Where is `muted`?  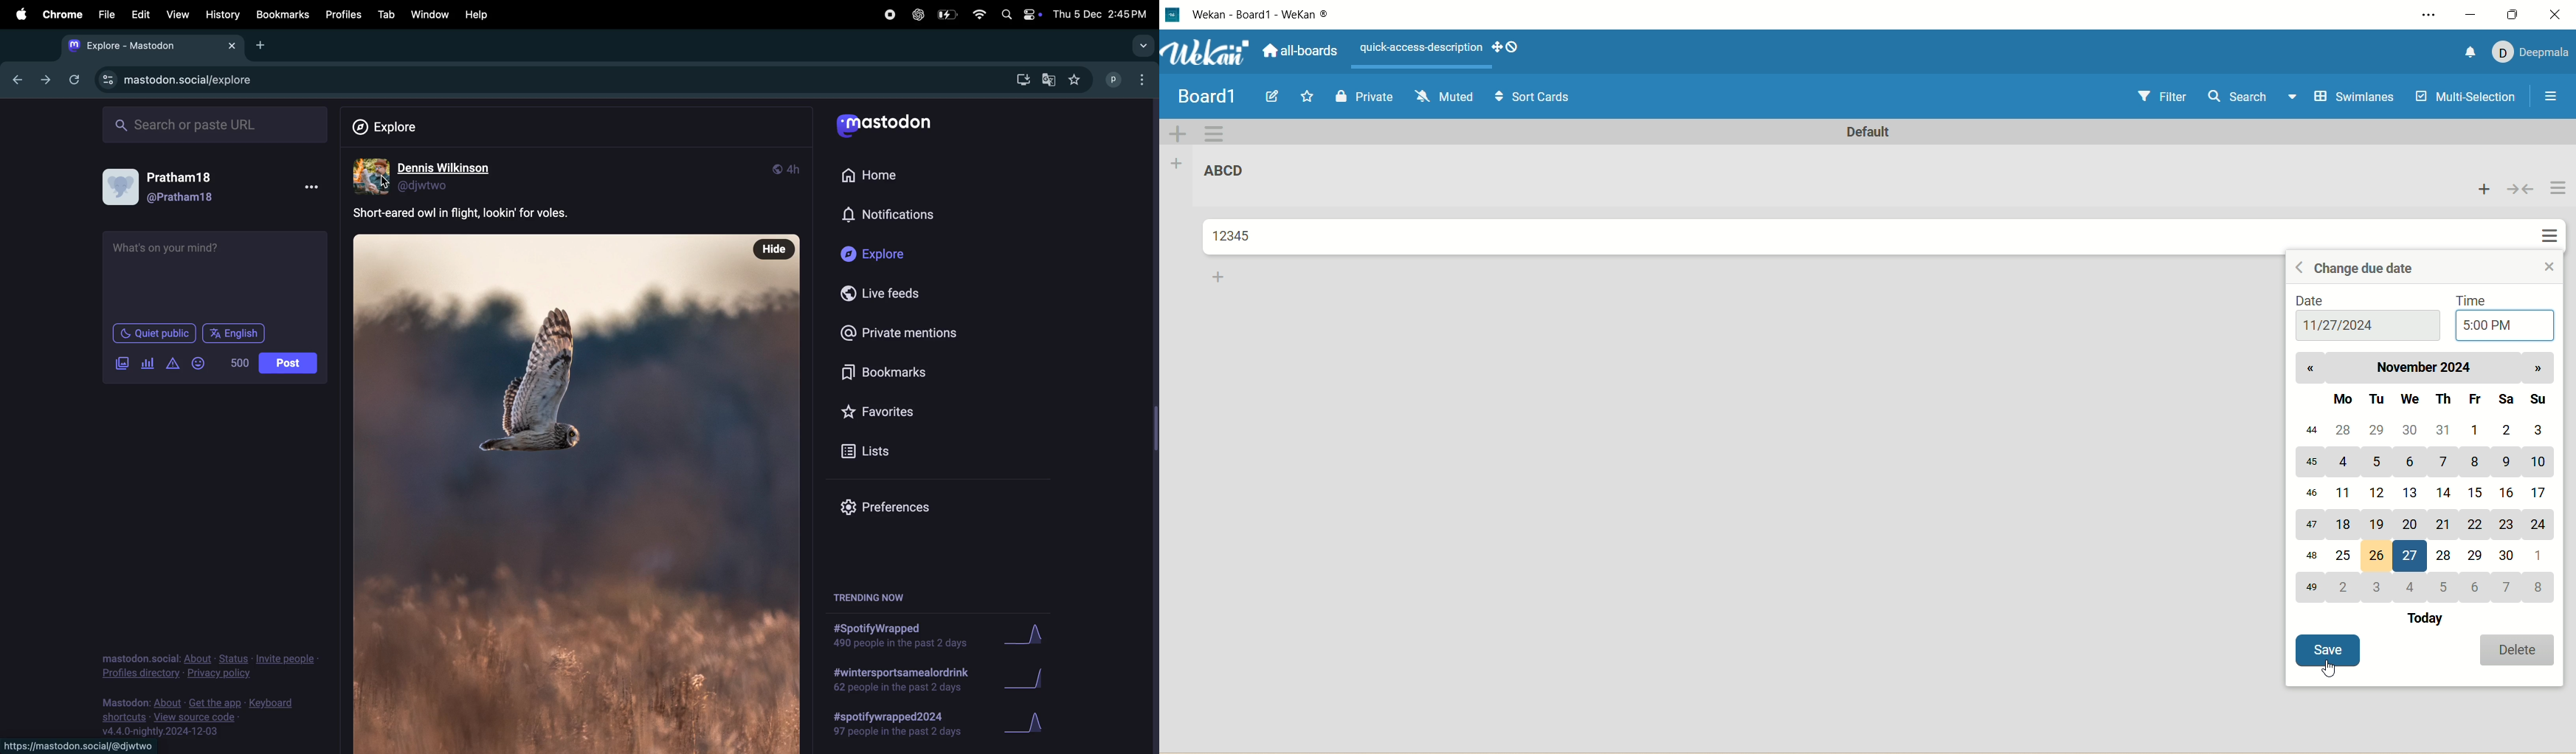
muted is located at coordinates (1446, 97).